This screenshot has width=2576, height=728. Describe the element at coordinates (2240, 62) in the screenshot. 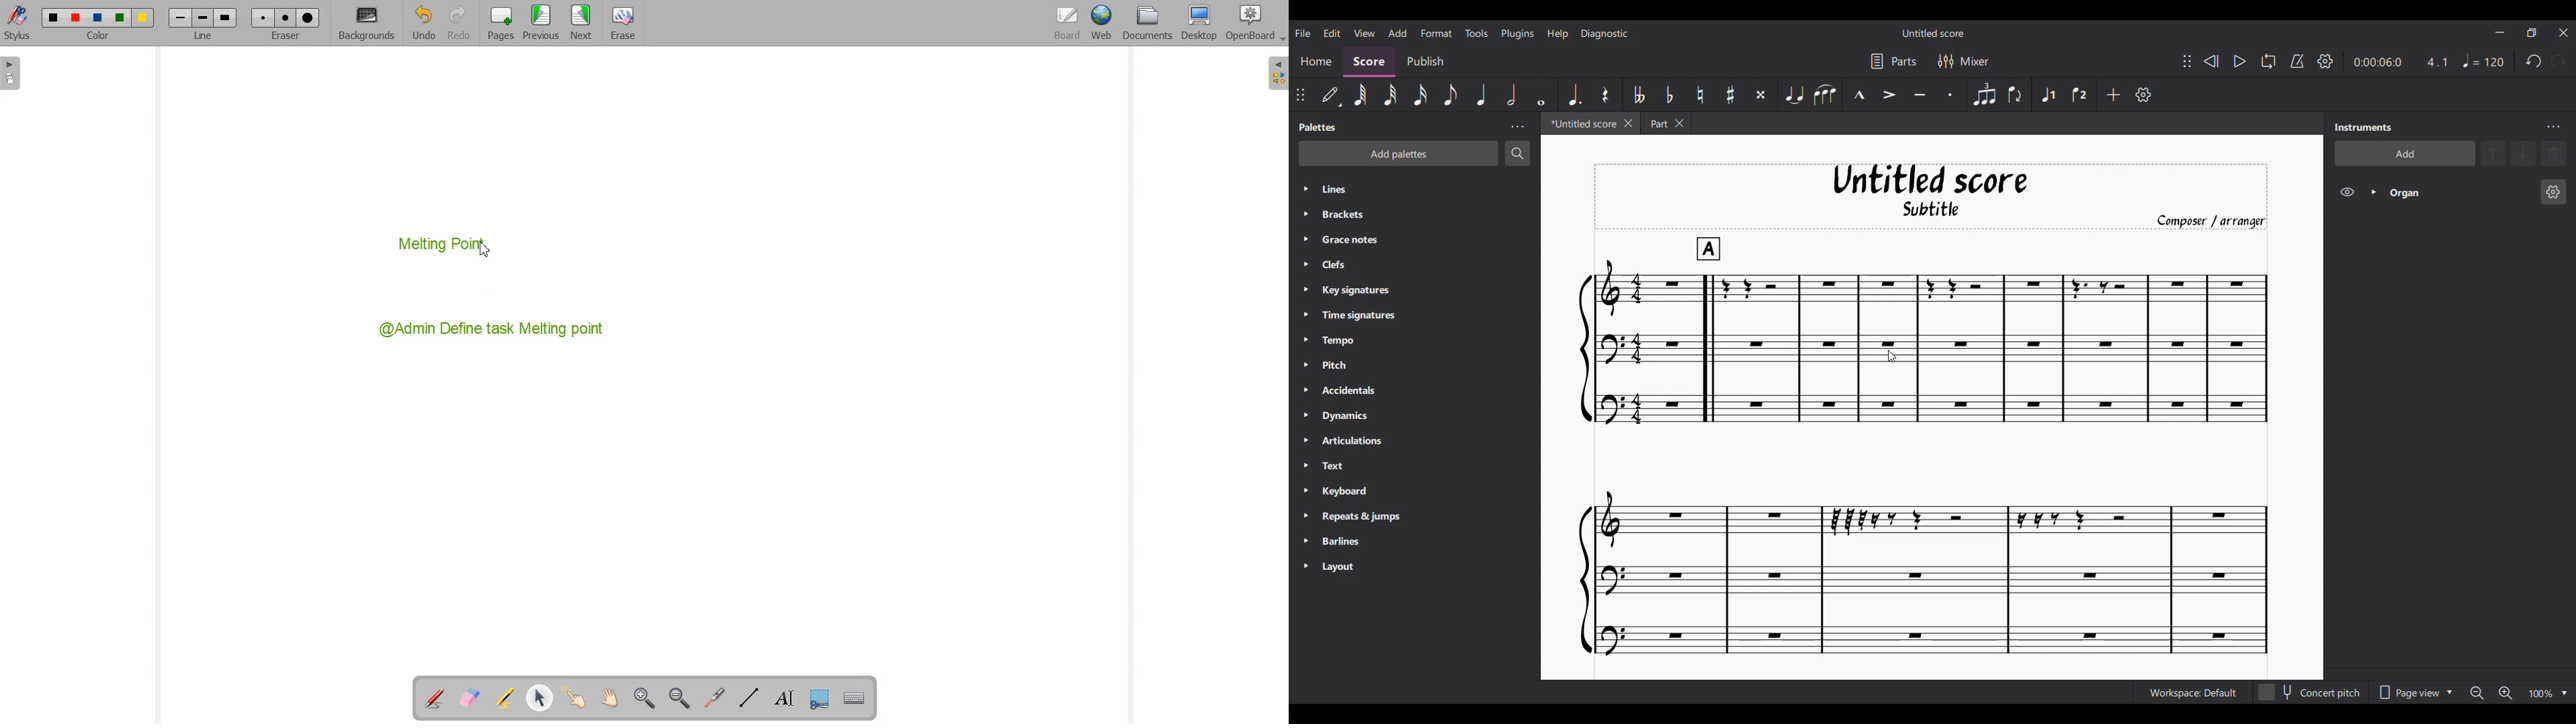

I see `Play` at that location.